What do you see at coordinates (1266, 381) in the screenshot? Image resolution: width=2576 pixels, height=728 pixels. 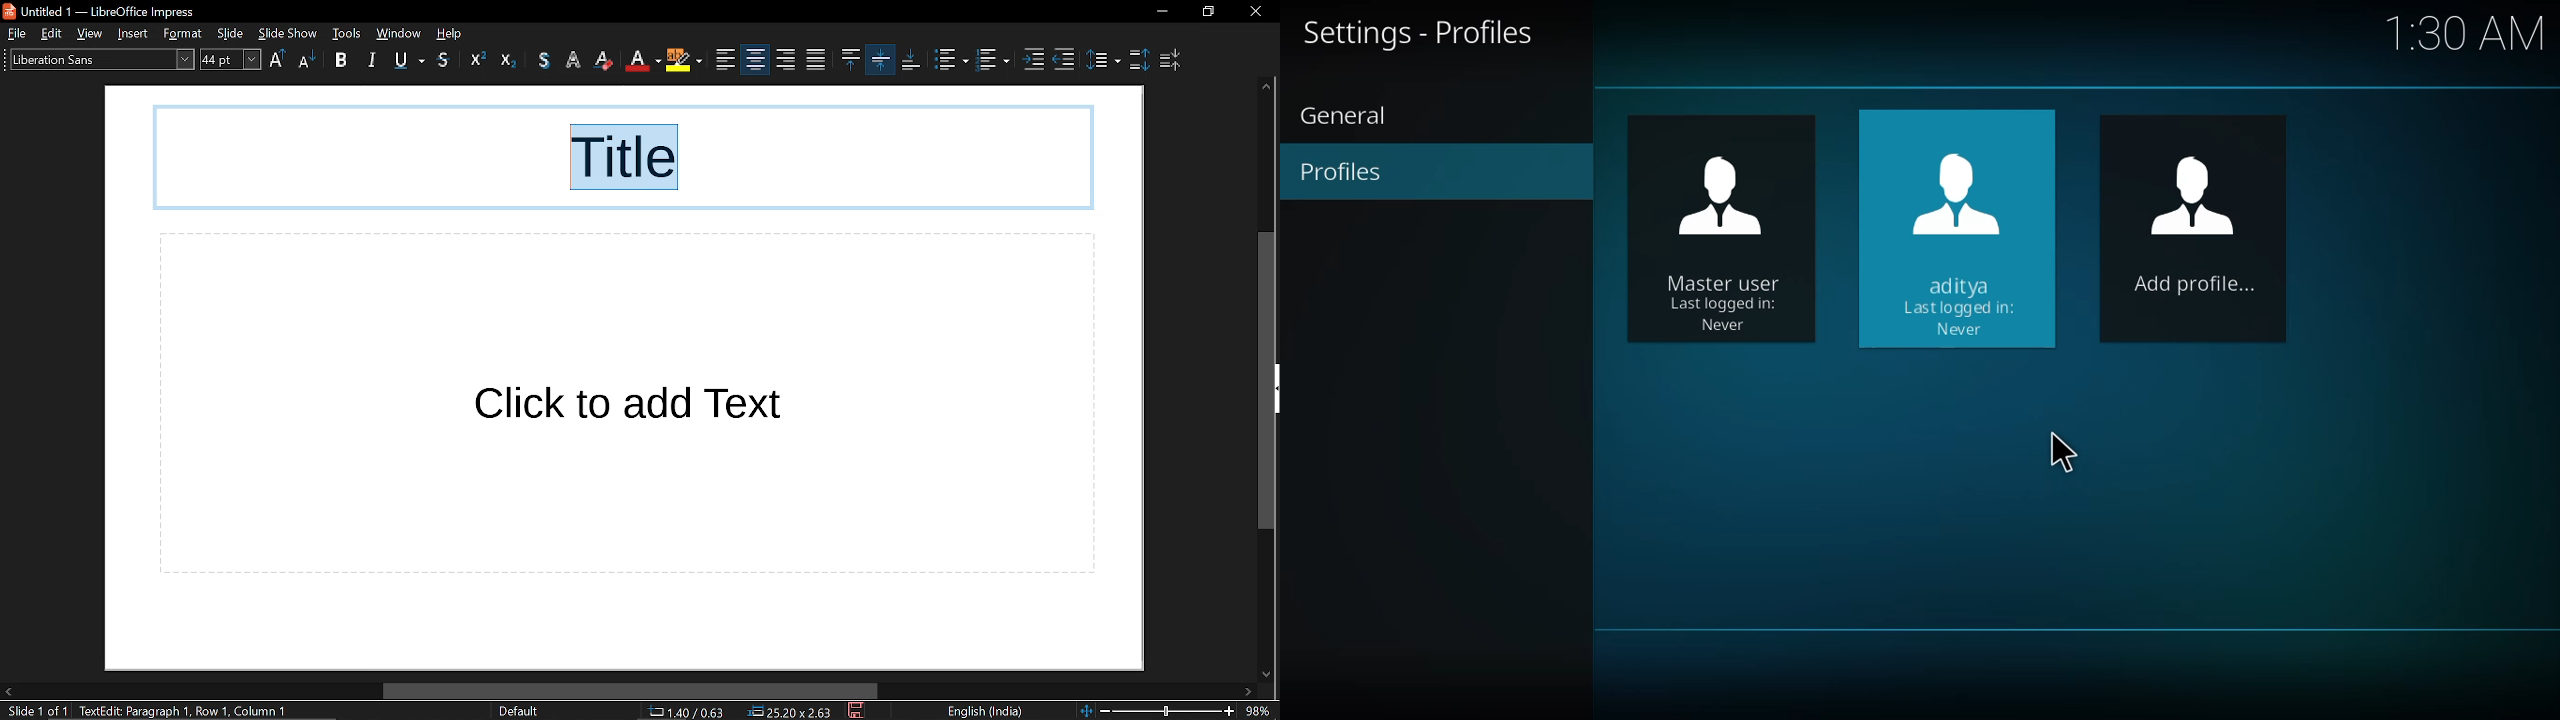 I see `vertical scrollbar` at bounding box center [1266, 381].